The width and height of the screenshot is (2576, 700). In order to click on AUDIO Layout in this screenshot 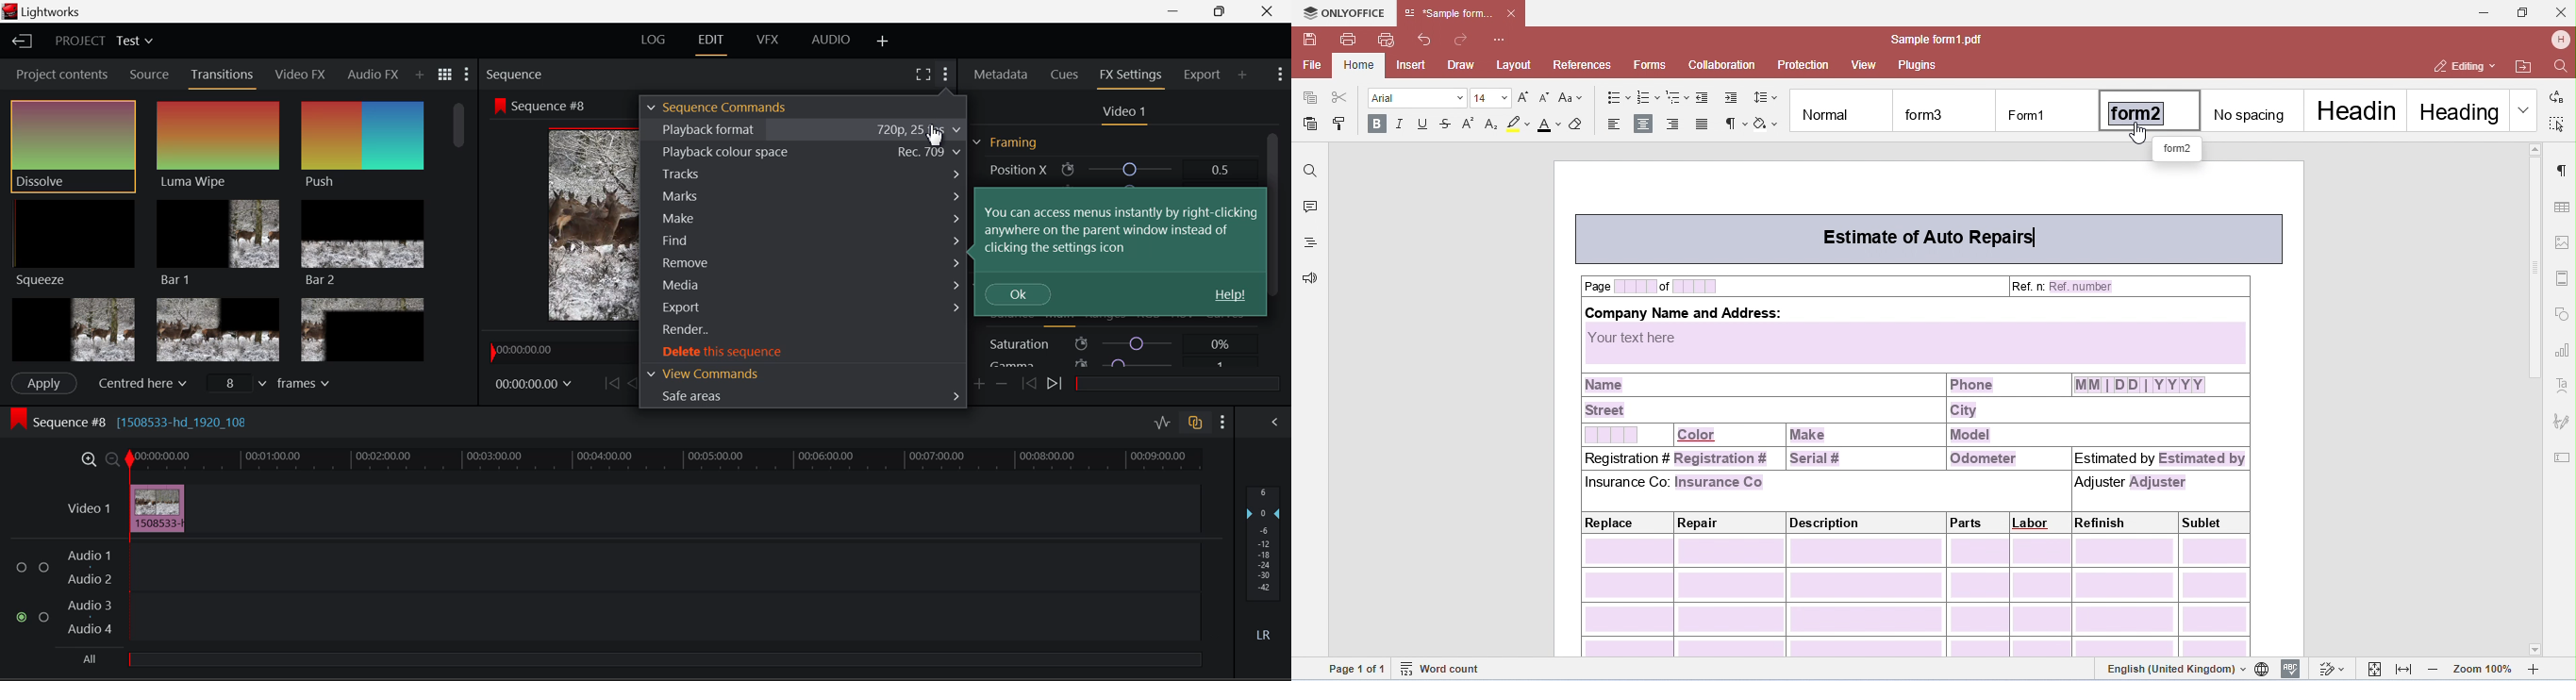, I will do `click(832, 40)`.